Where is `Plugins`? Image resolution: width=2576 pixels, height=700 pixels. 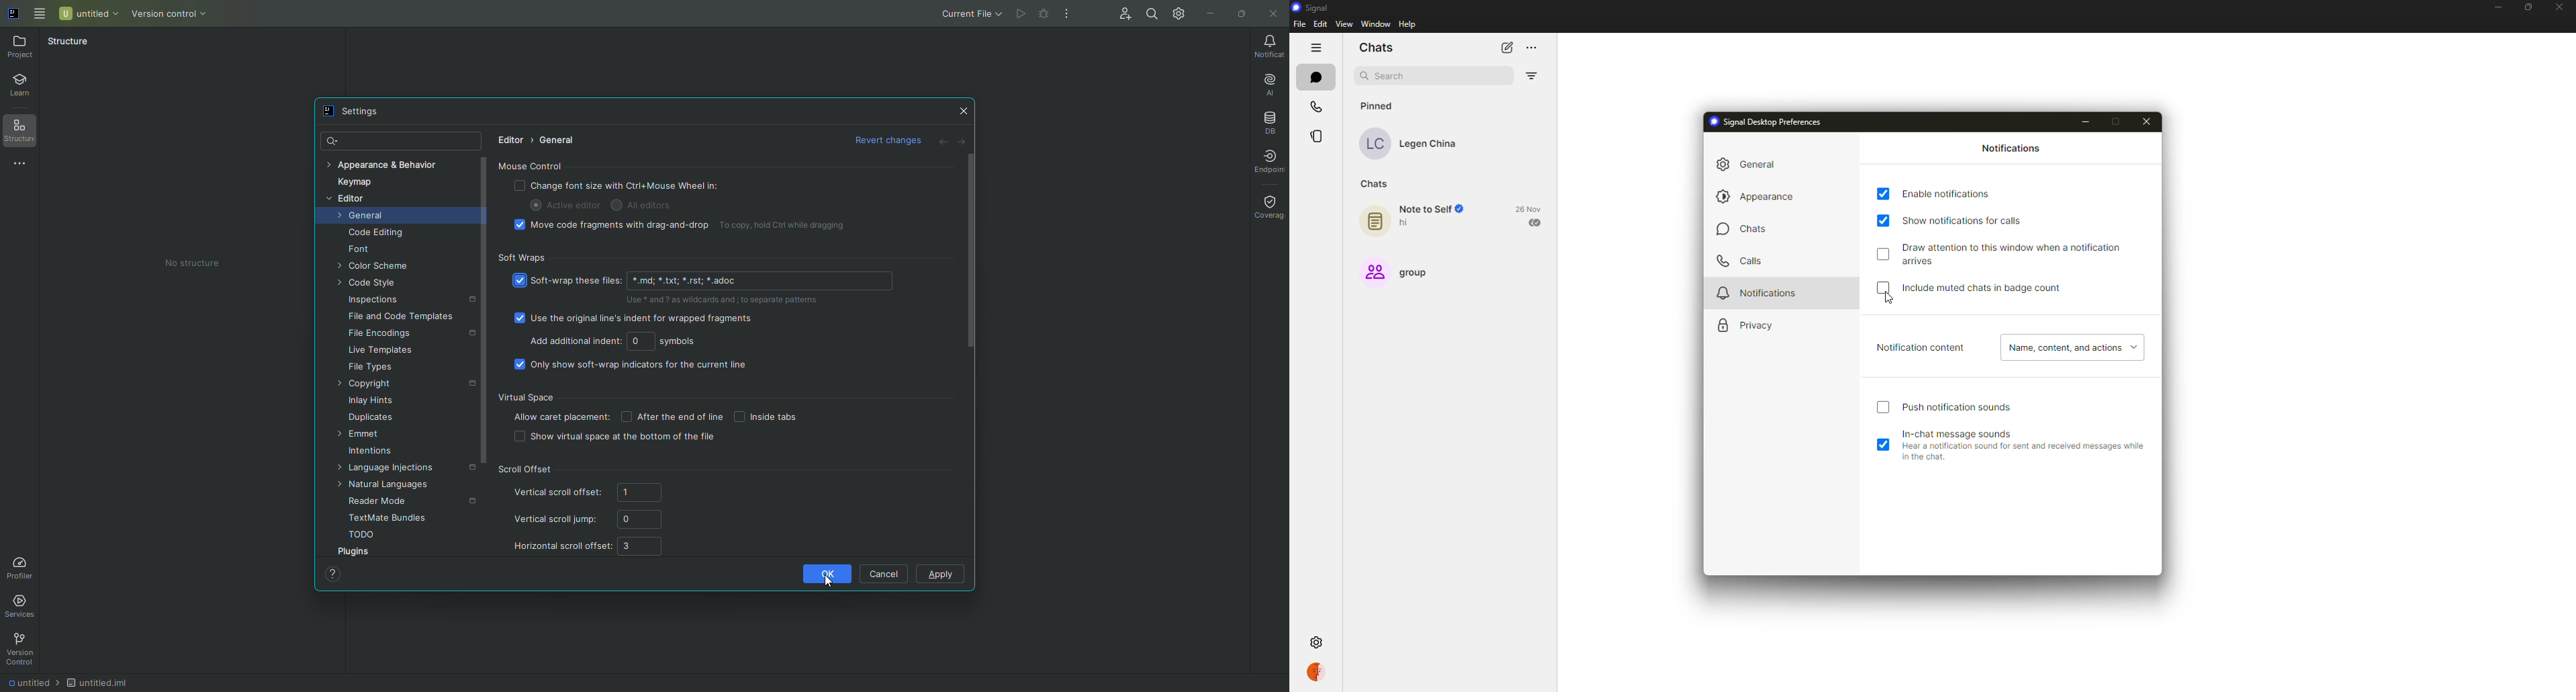 Plugins is located at coordinates (358, 553).